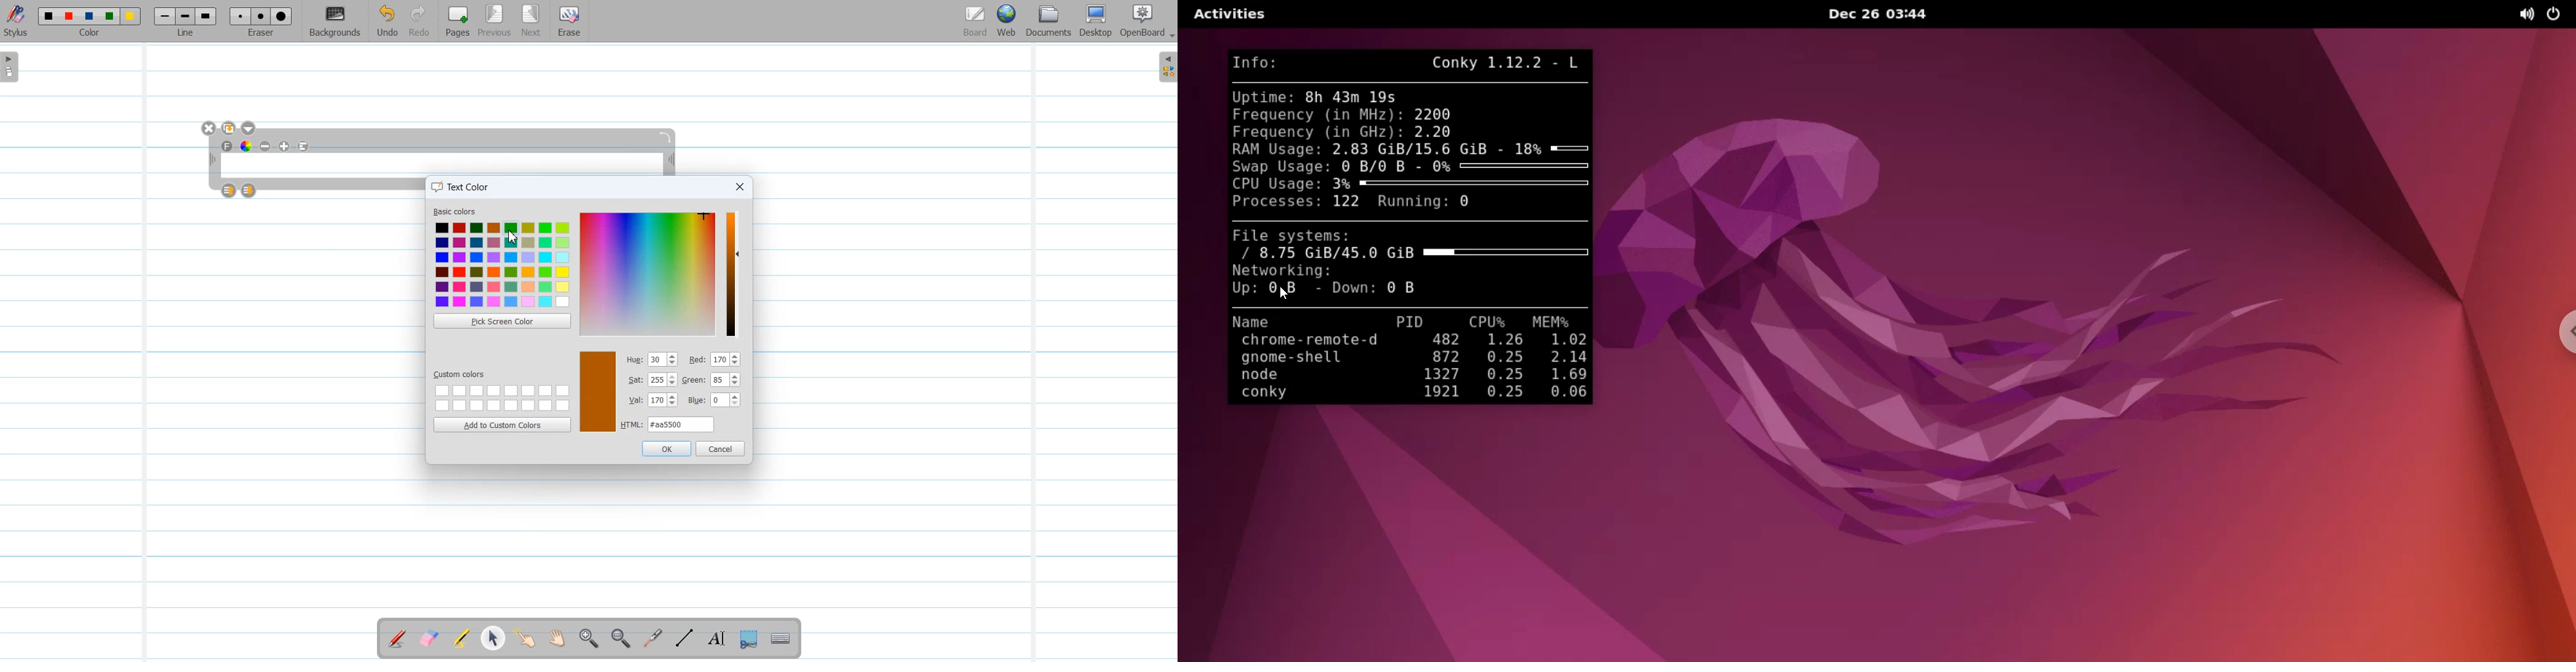 The image size is (2576, 672). What do you see at coordinates (588, 639) in the screenshot?
I see `Zoom In` at bounding box center [588, 639].